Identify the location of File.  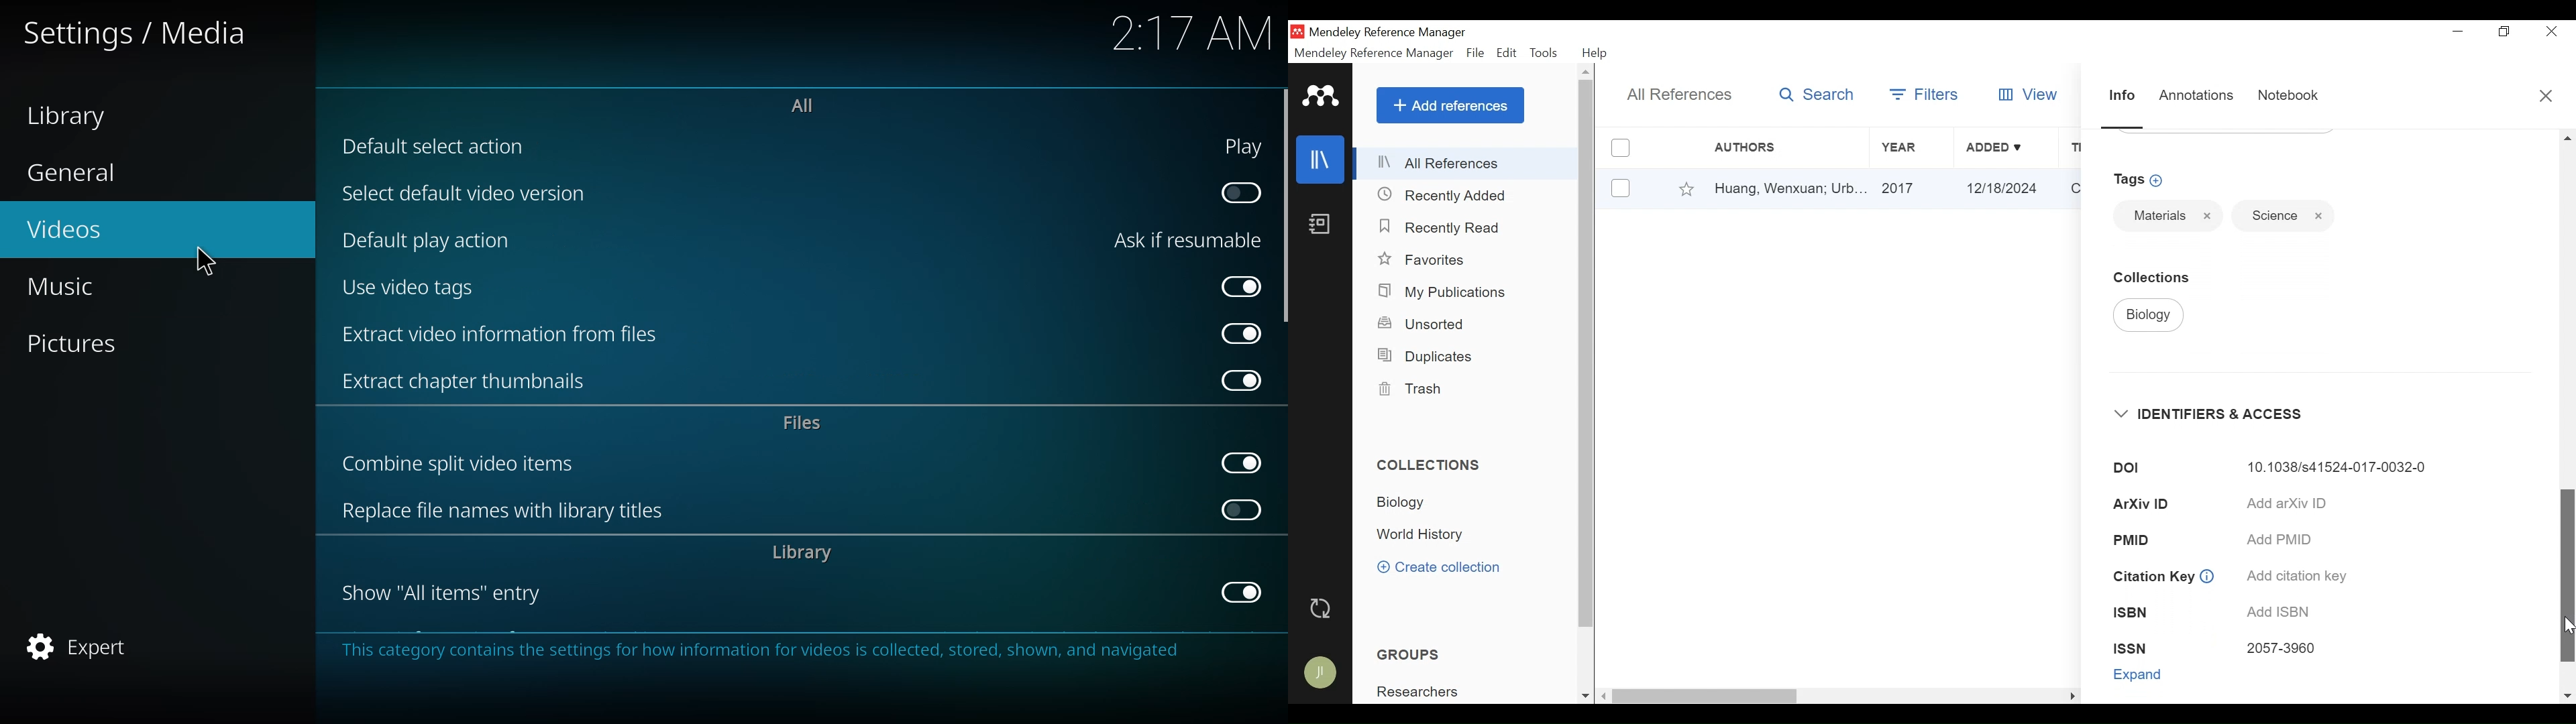
(1476, 53).